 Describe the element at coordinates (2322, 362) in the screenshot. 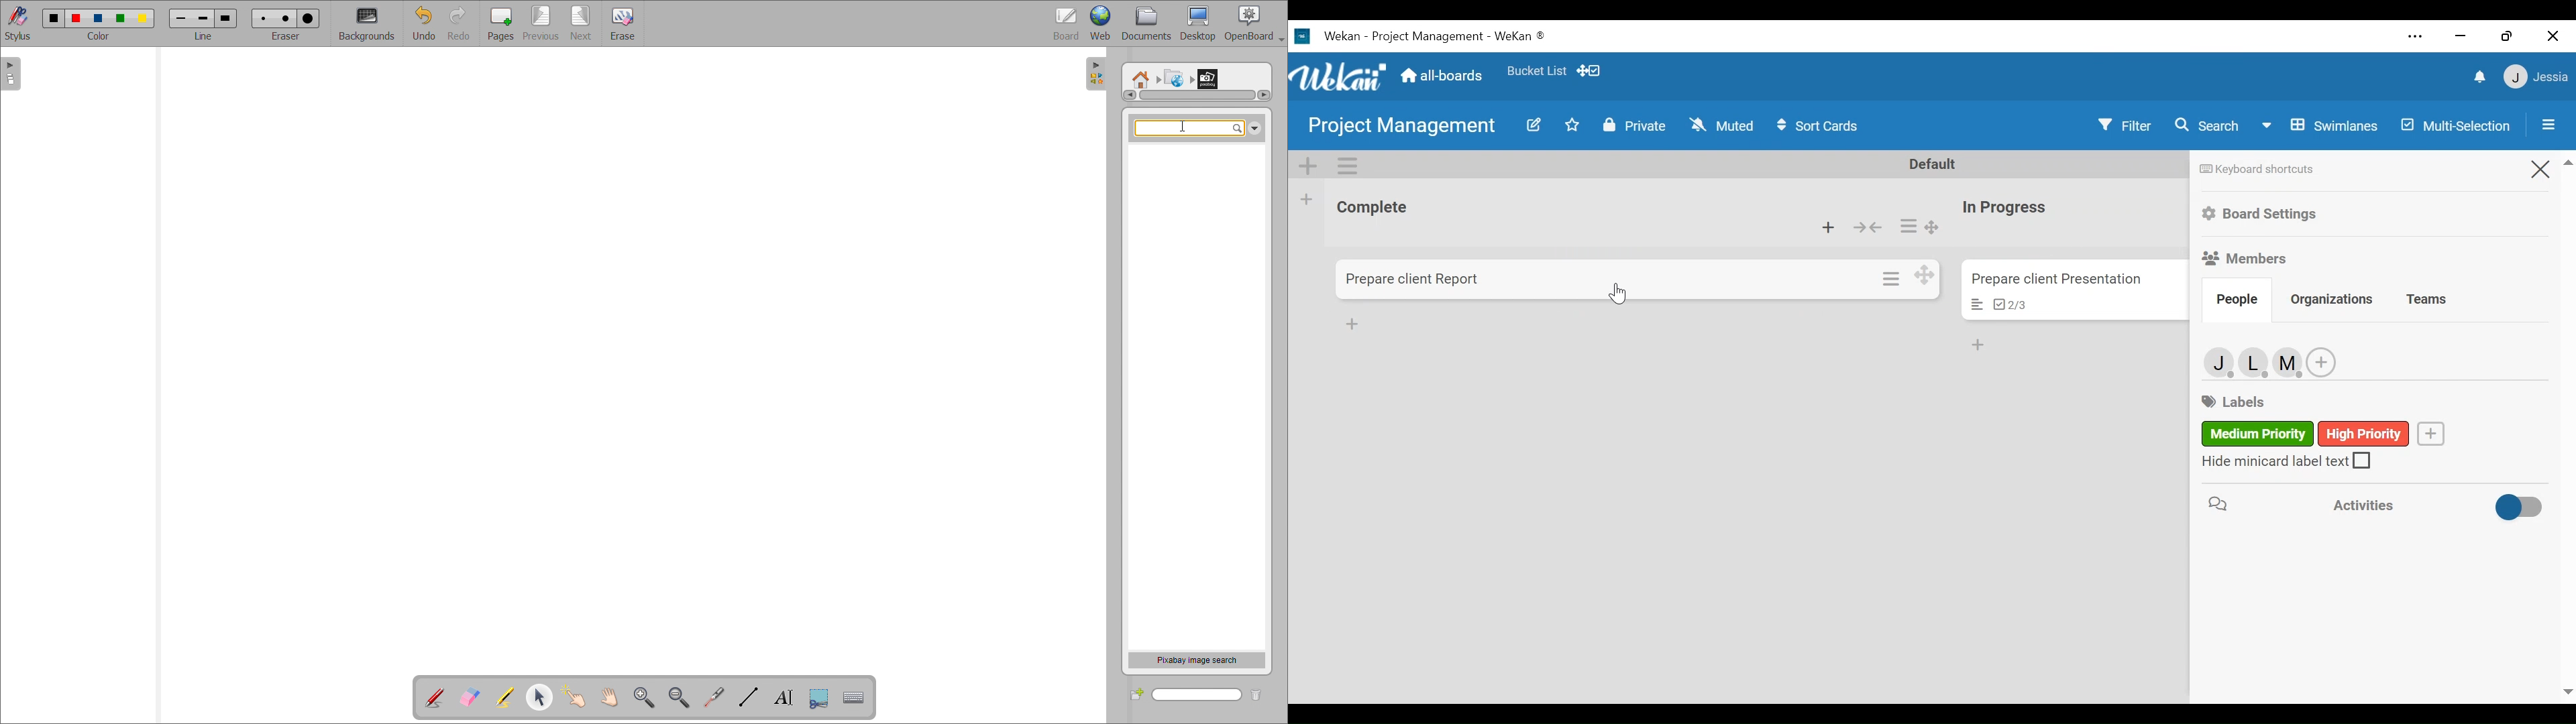

I see `Add Member` at that location.